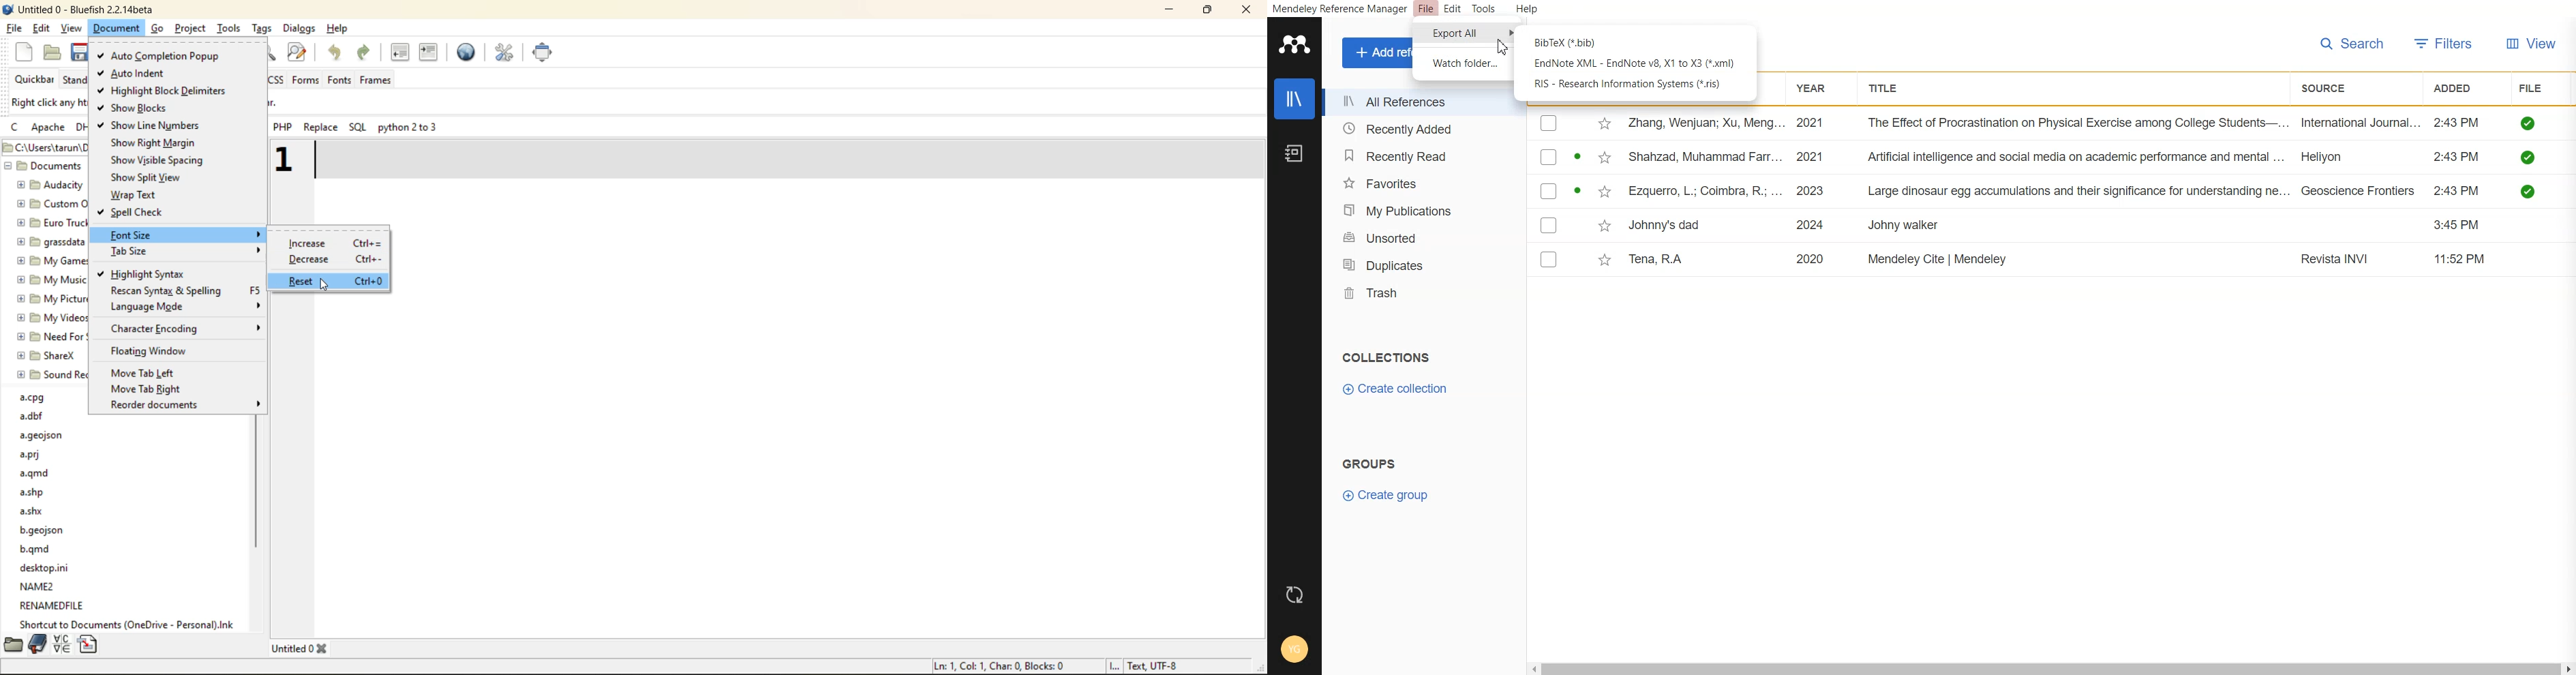 The width and height of the screenshot is (2576, 700). Describe the element at coordinates (304, 29) in the screenshot. I see `dialogs` at that location.